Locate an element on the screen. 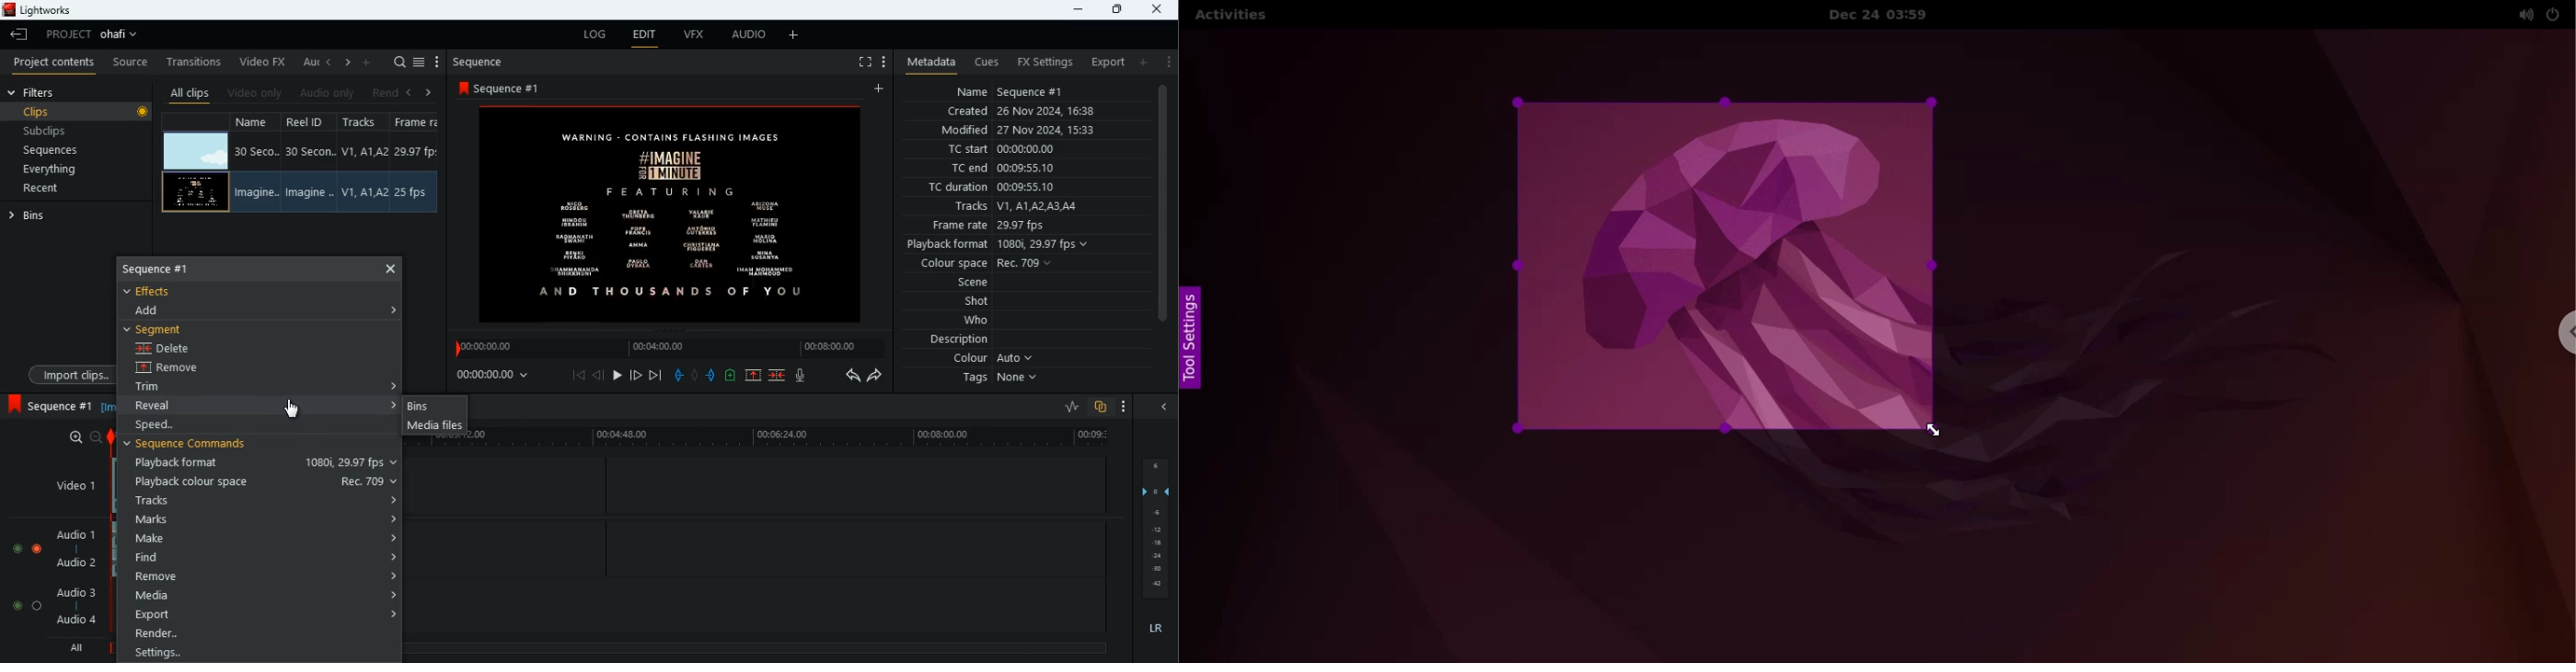 The image size is (2576, 672). Reel ID is located at coordinates (311, 152).